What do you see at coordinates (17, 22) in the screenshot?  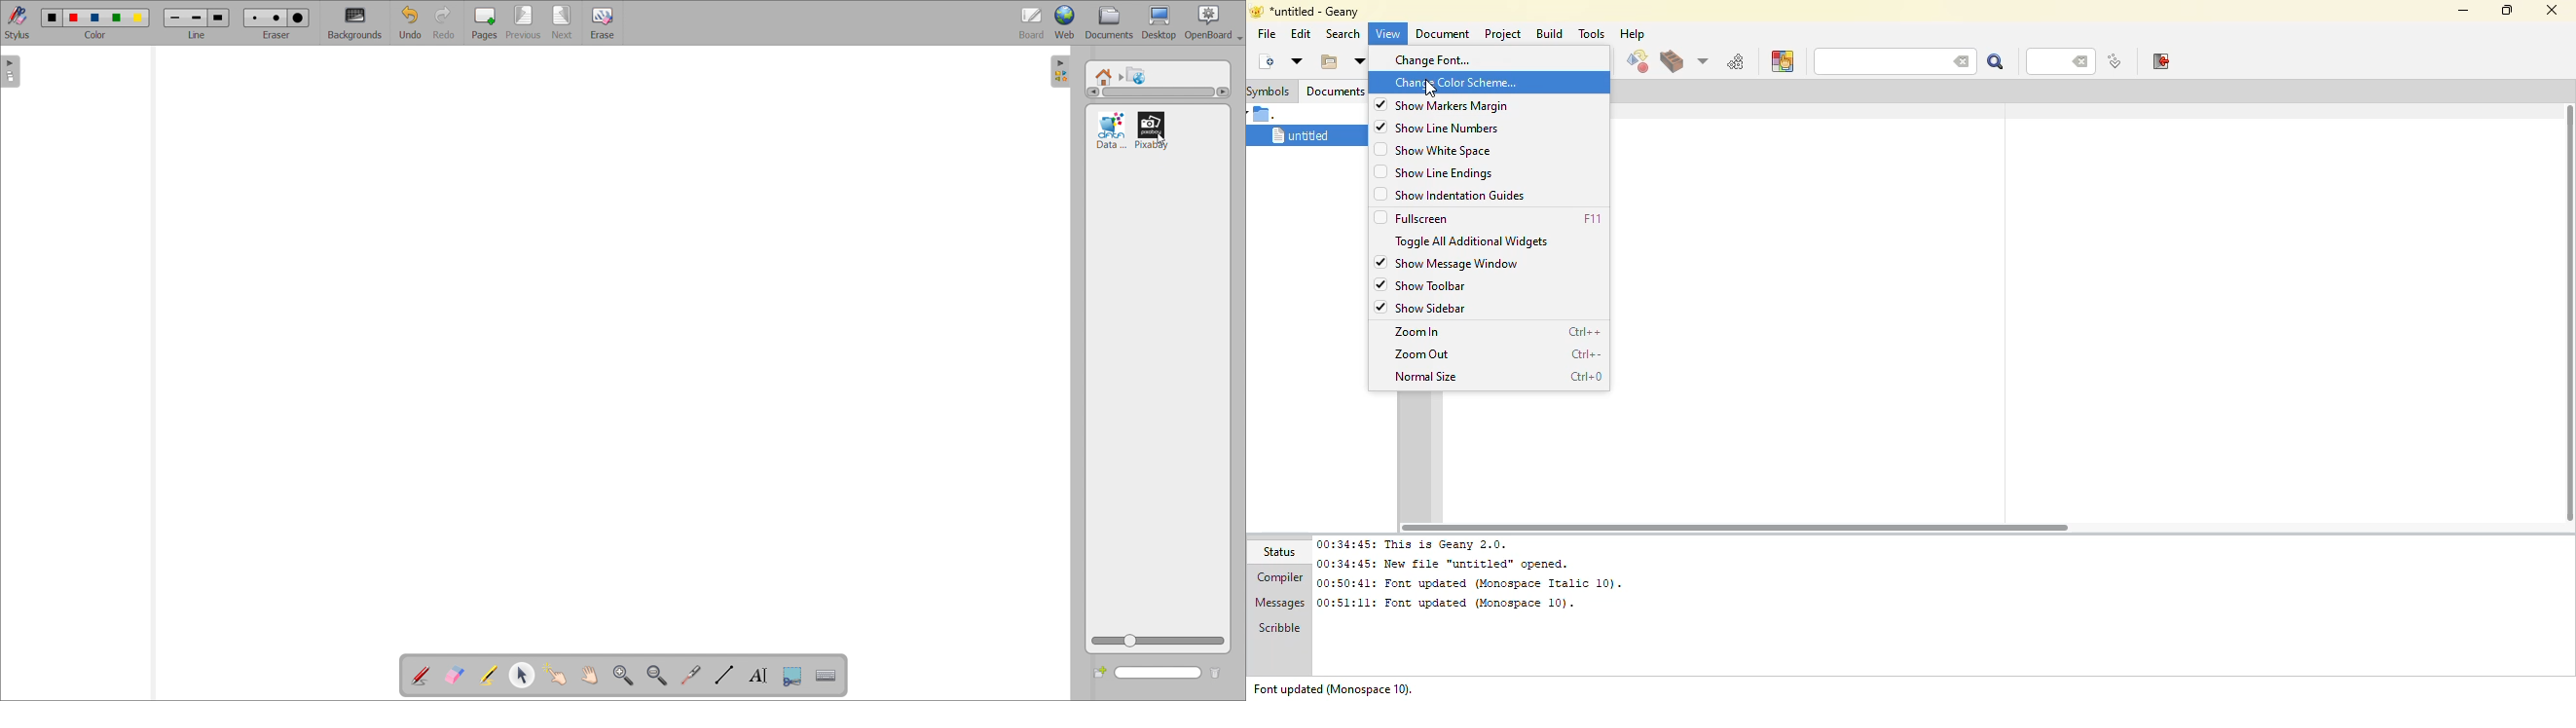 I see `toggle stylus` at bounding box center [17, 22].